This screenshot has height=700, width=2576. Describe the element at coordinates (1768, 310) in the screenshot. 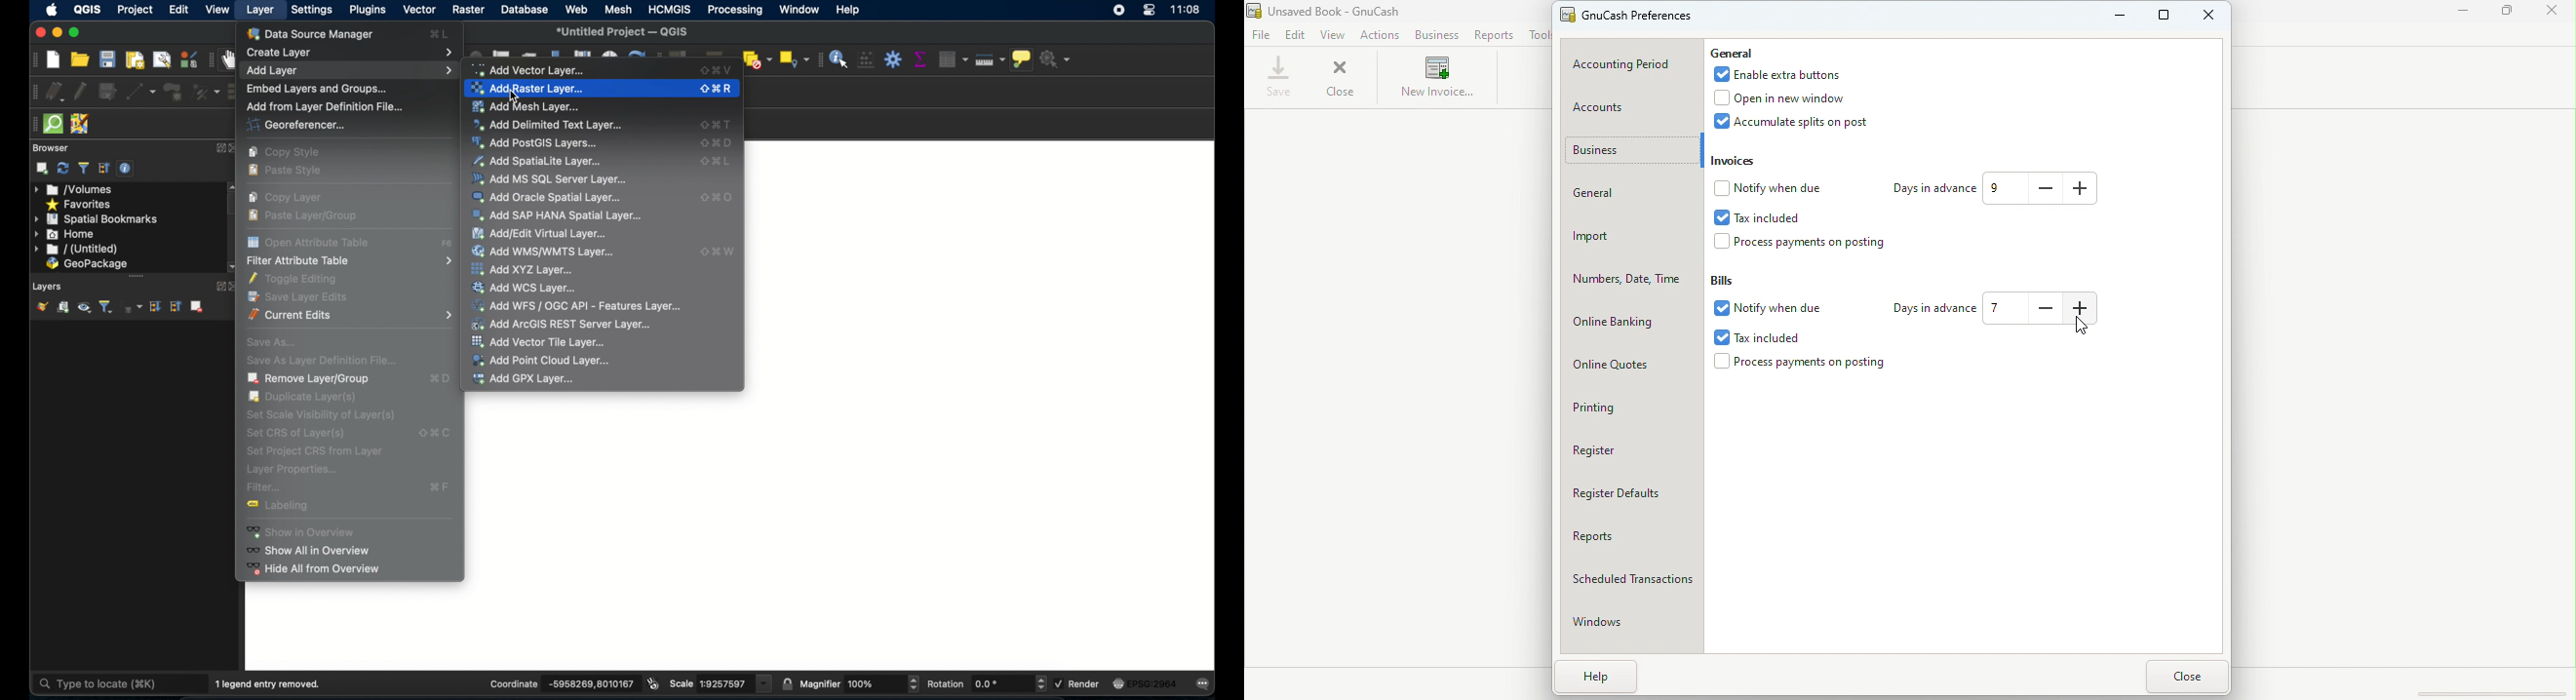

I see `Notify when due` at that location.